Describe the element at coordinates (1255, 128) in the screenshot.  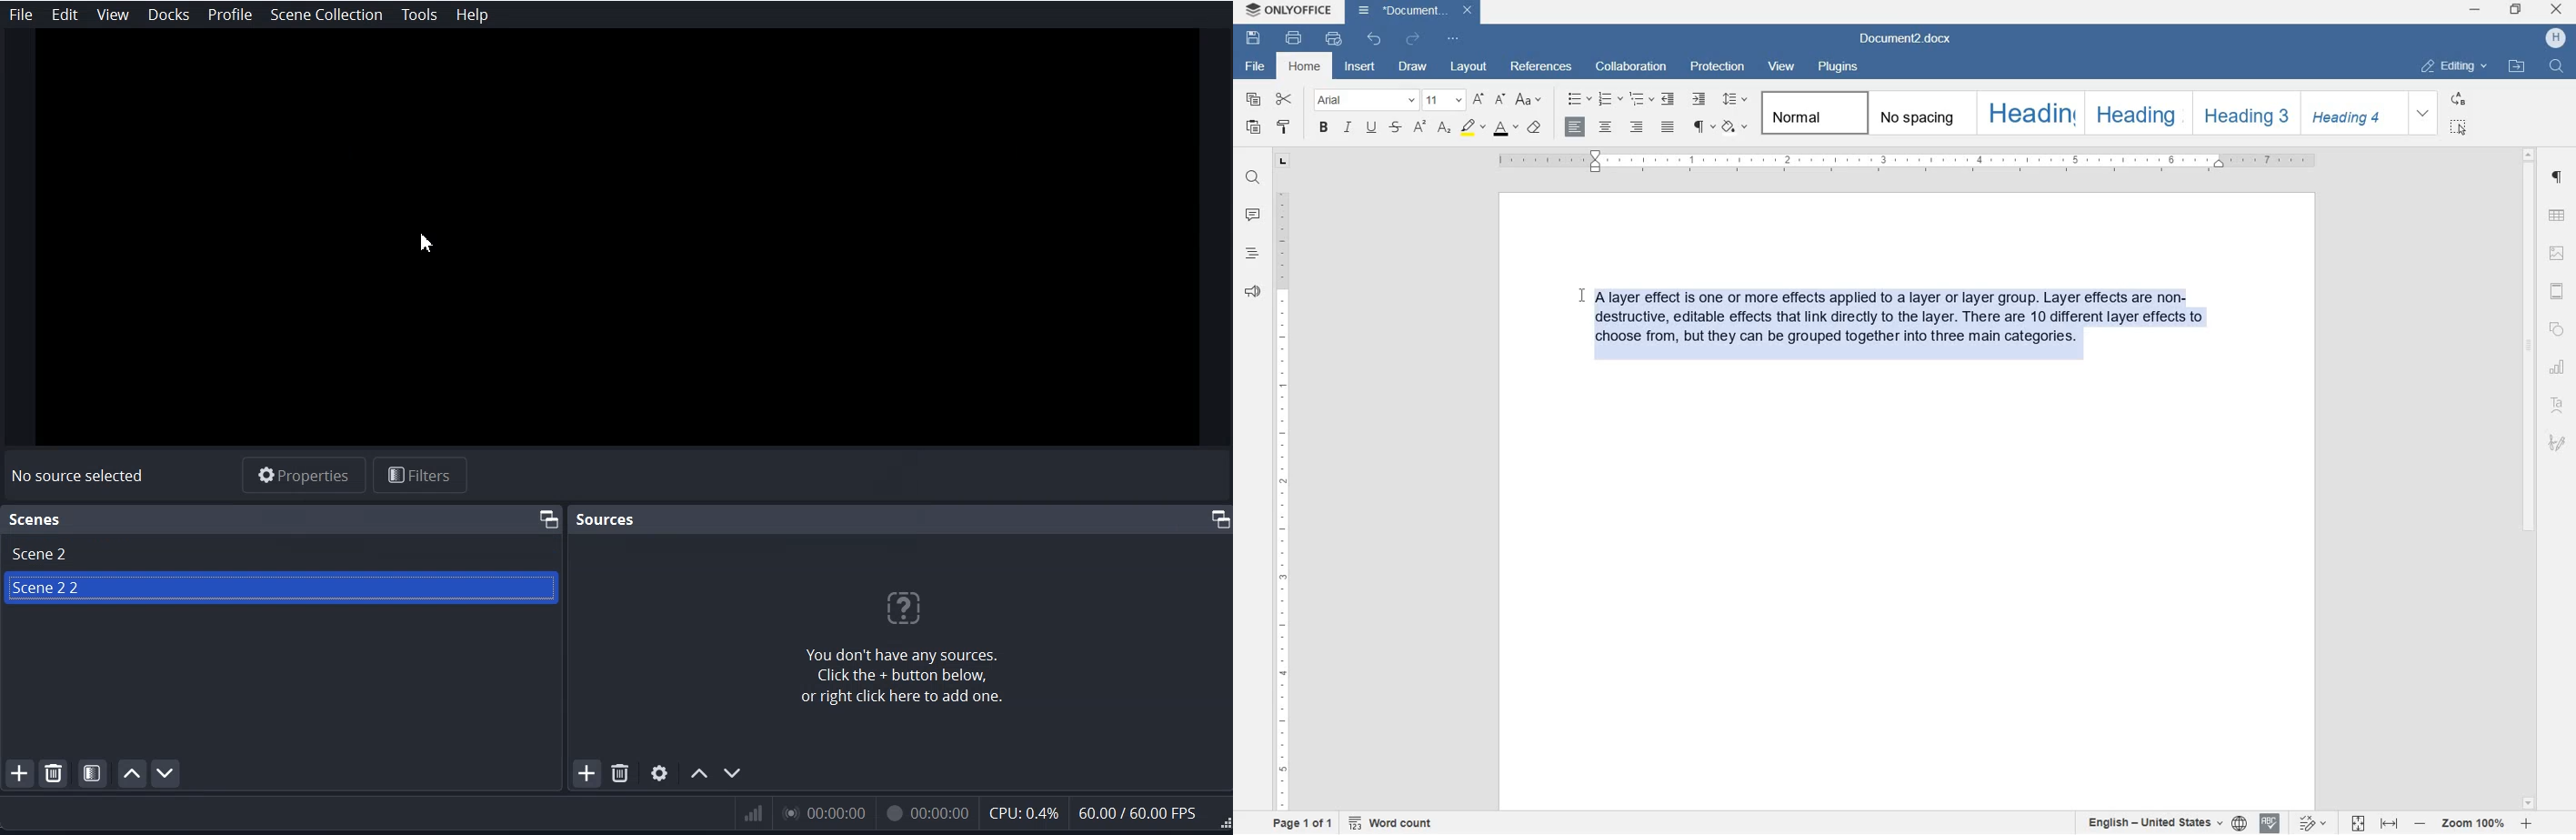
I see `paste` at that location.